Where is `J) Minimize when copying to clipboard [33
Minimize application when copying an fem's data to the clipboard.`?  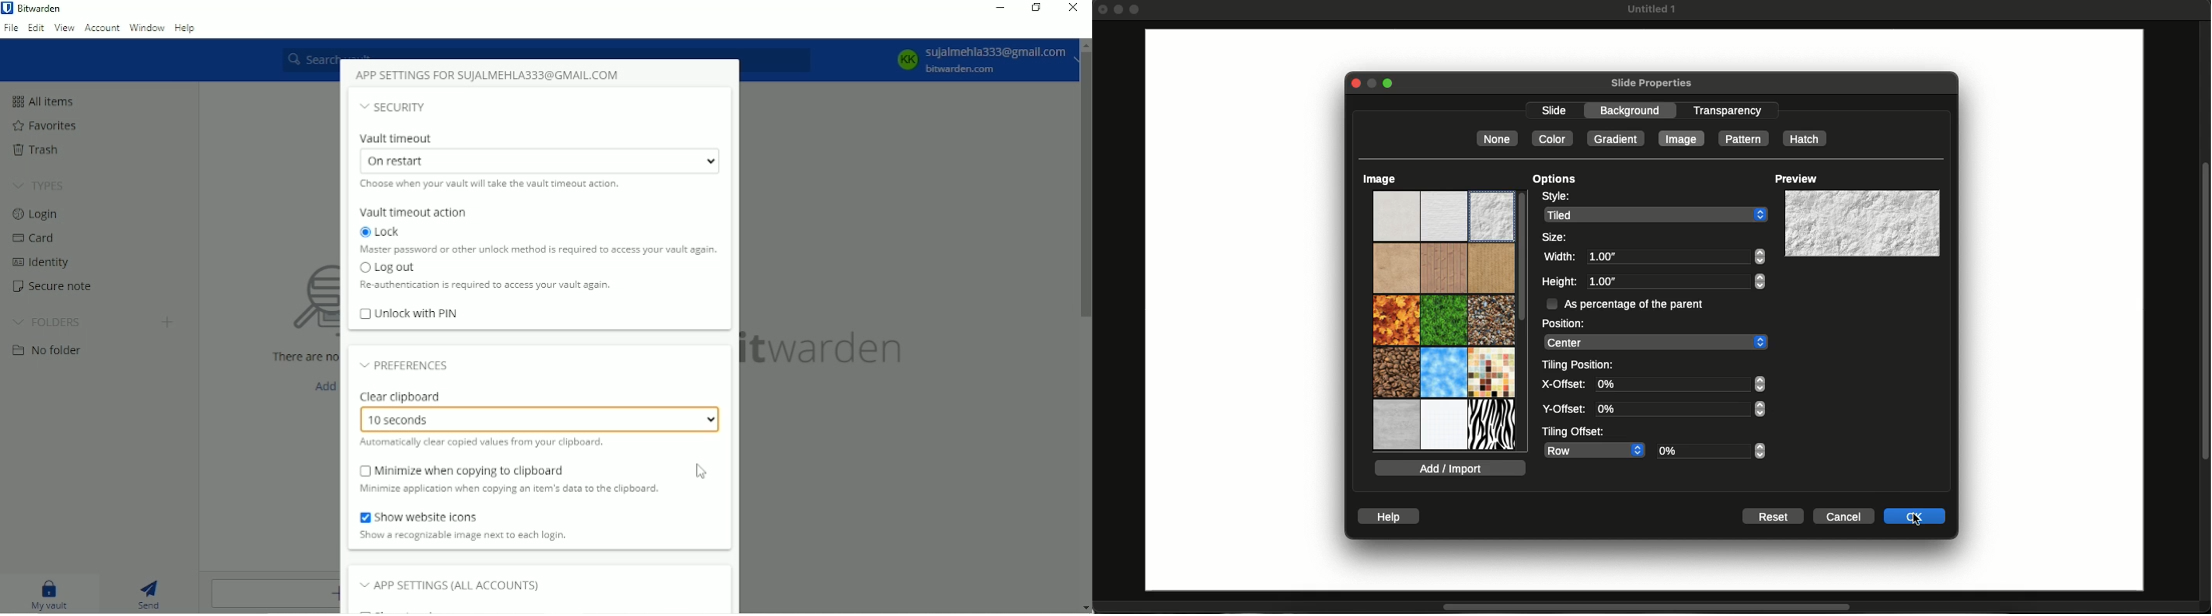 J) Minimize when copying to clipboard [33
Minimize application when copying an fem's data to the clipboard. is located at coordinates (530, 483).